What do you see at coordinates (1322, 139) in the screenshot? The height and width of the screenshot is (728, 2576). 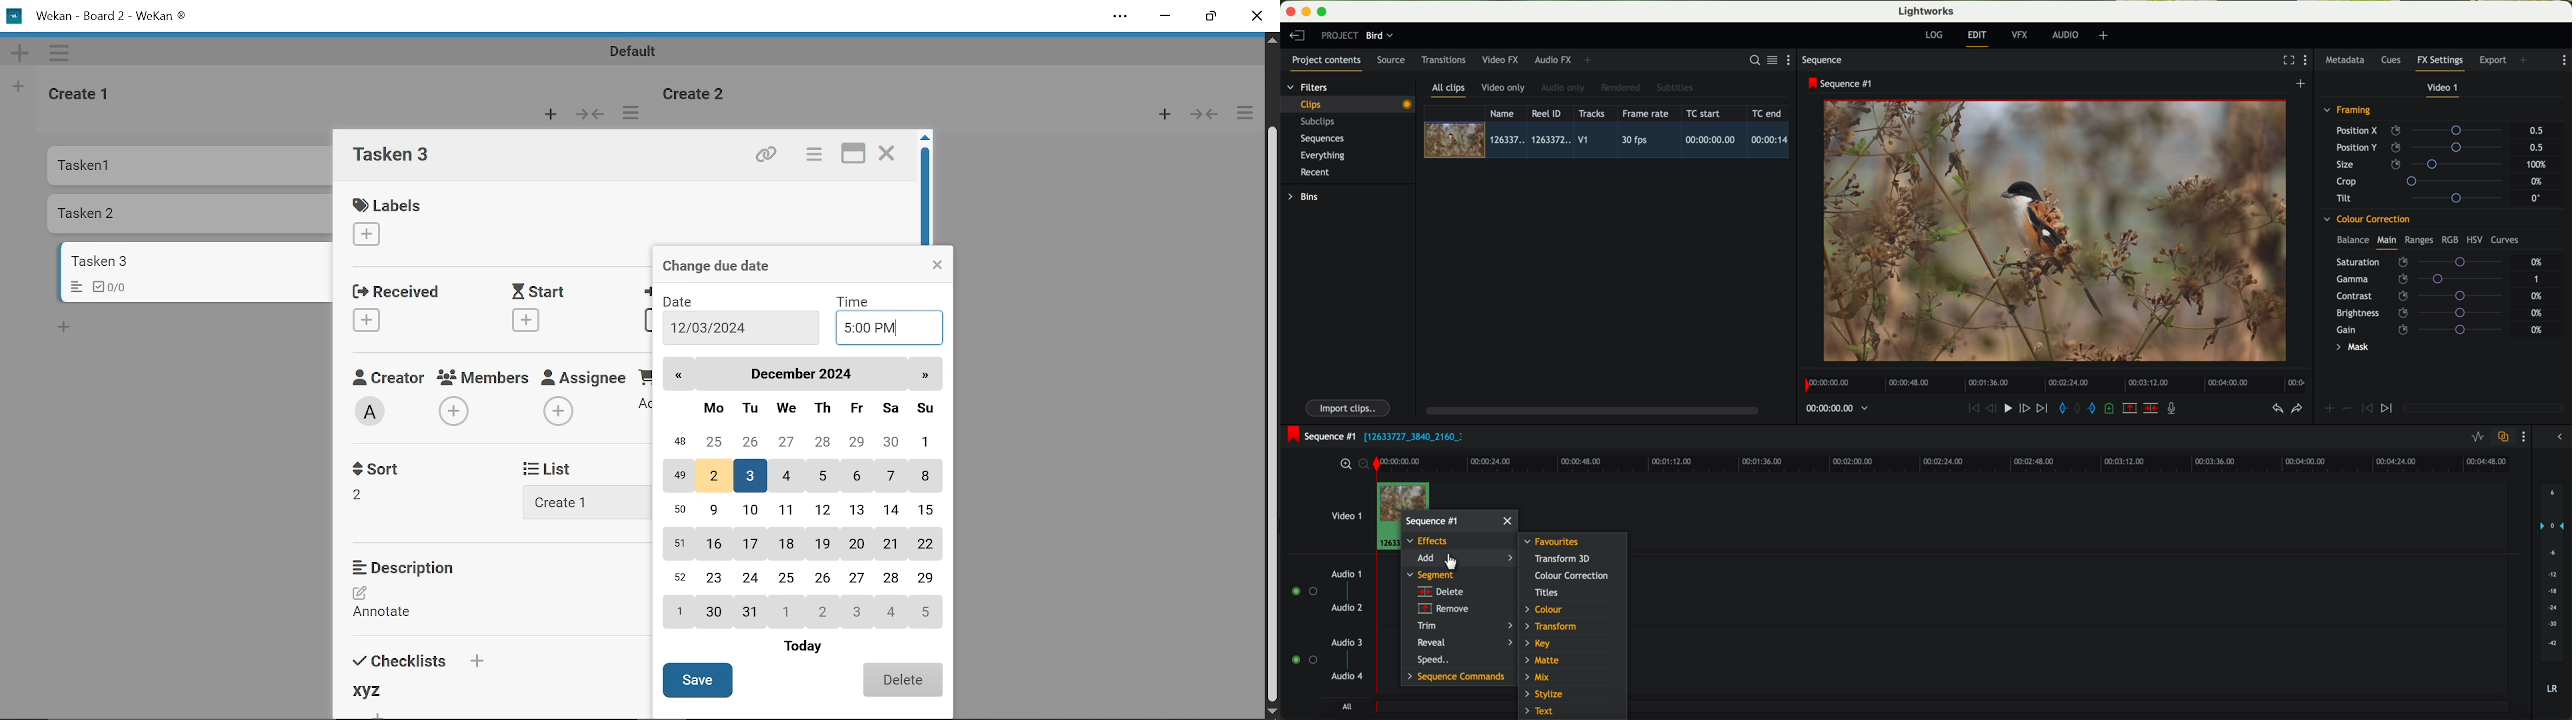 I see `sequences` at bounding box center [1322, 139].